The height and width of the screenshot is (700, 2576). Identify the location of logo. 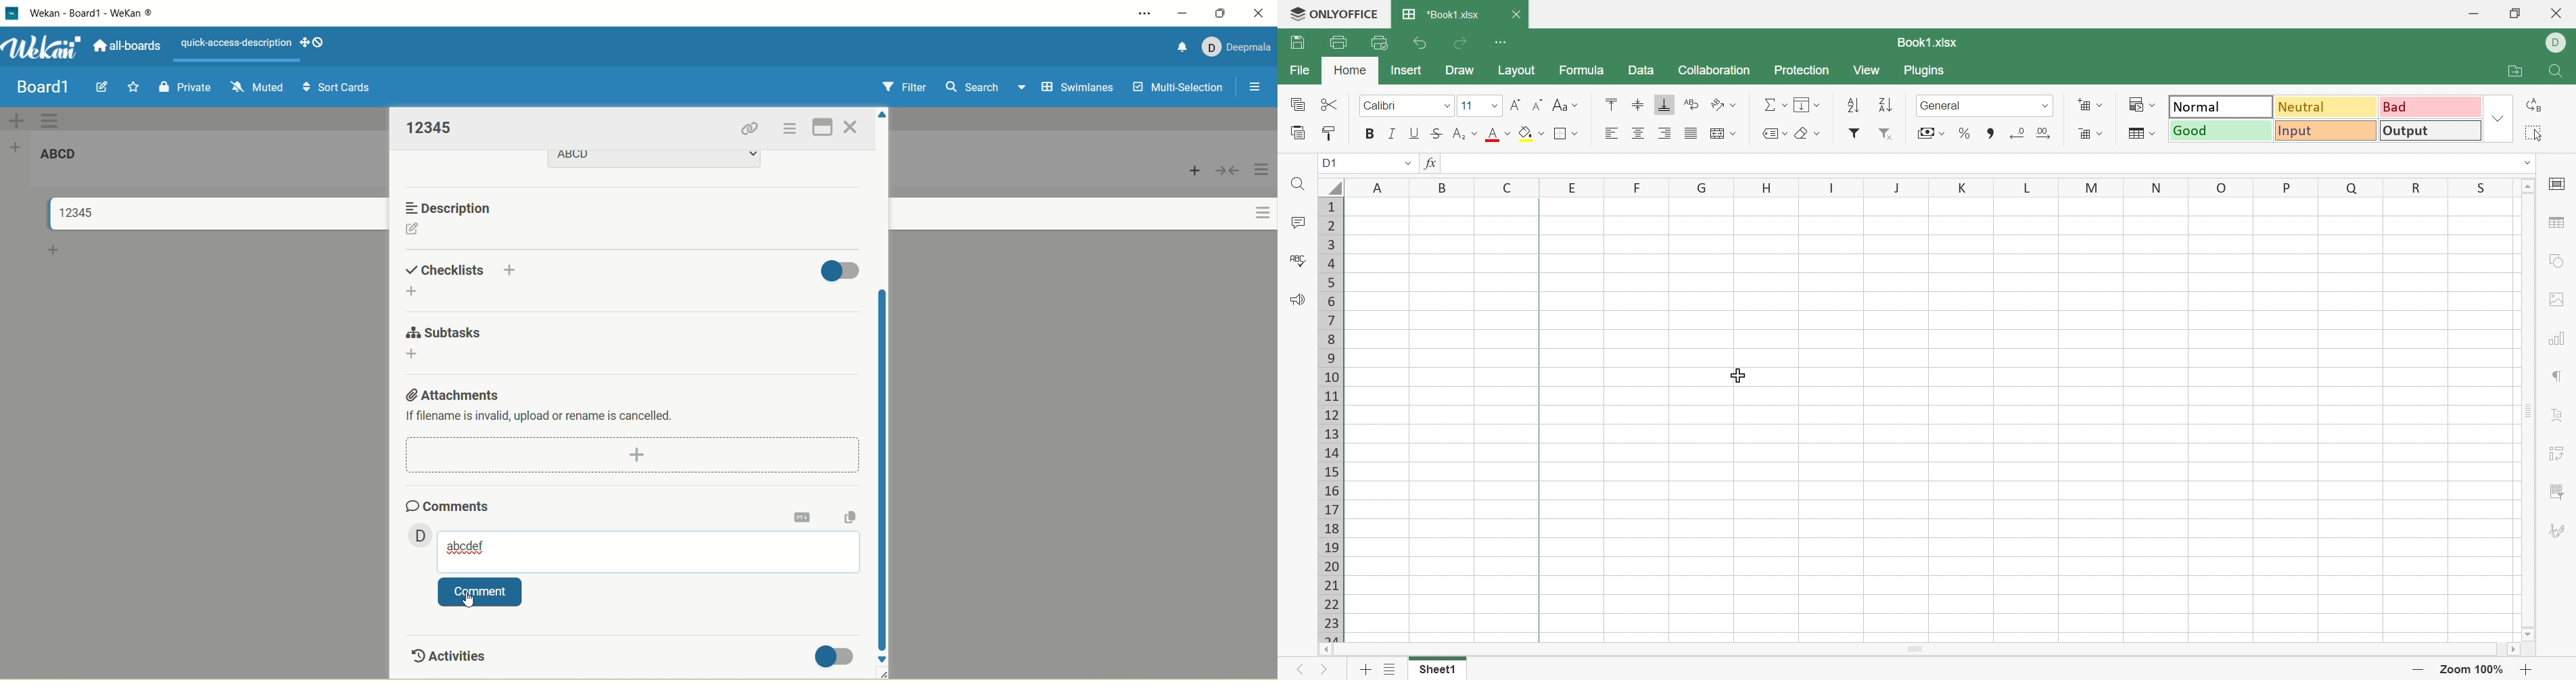
(11, 14).